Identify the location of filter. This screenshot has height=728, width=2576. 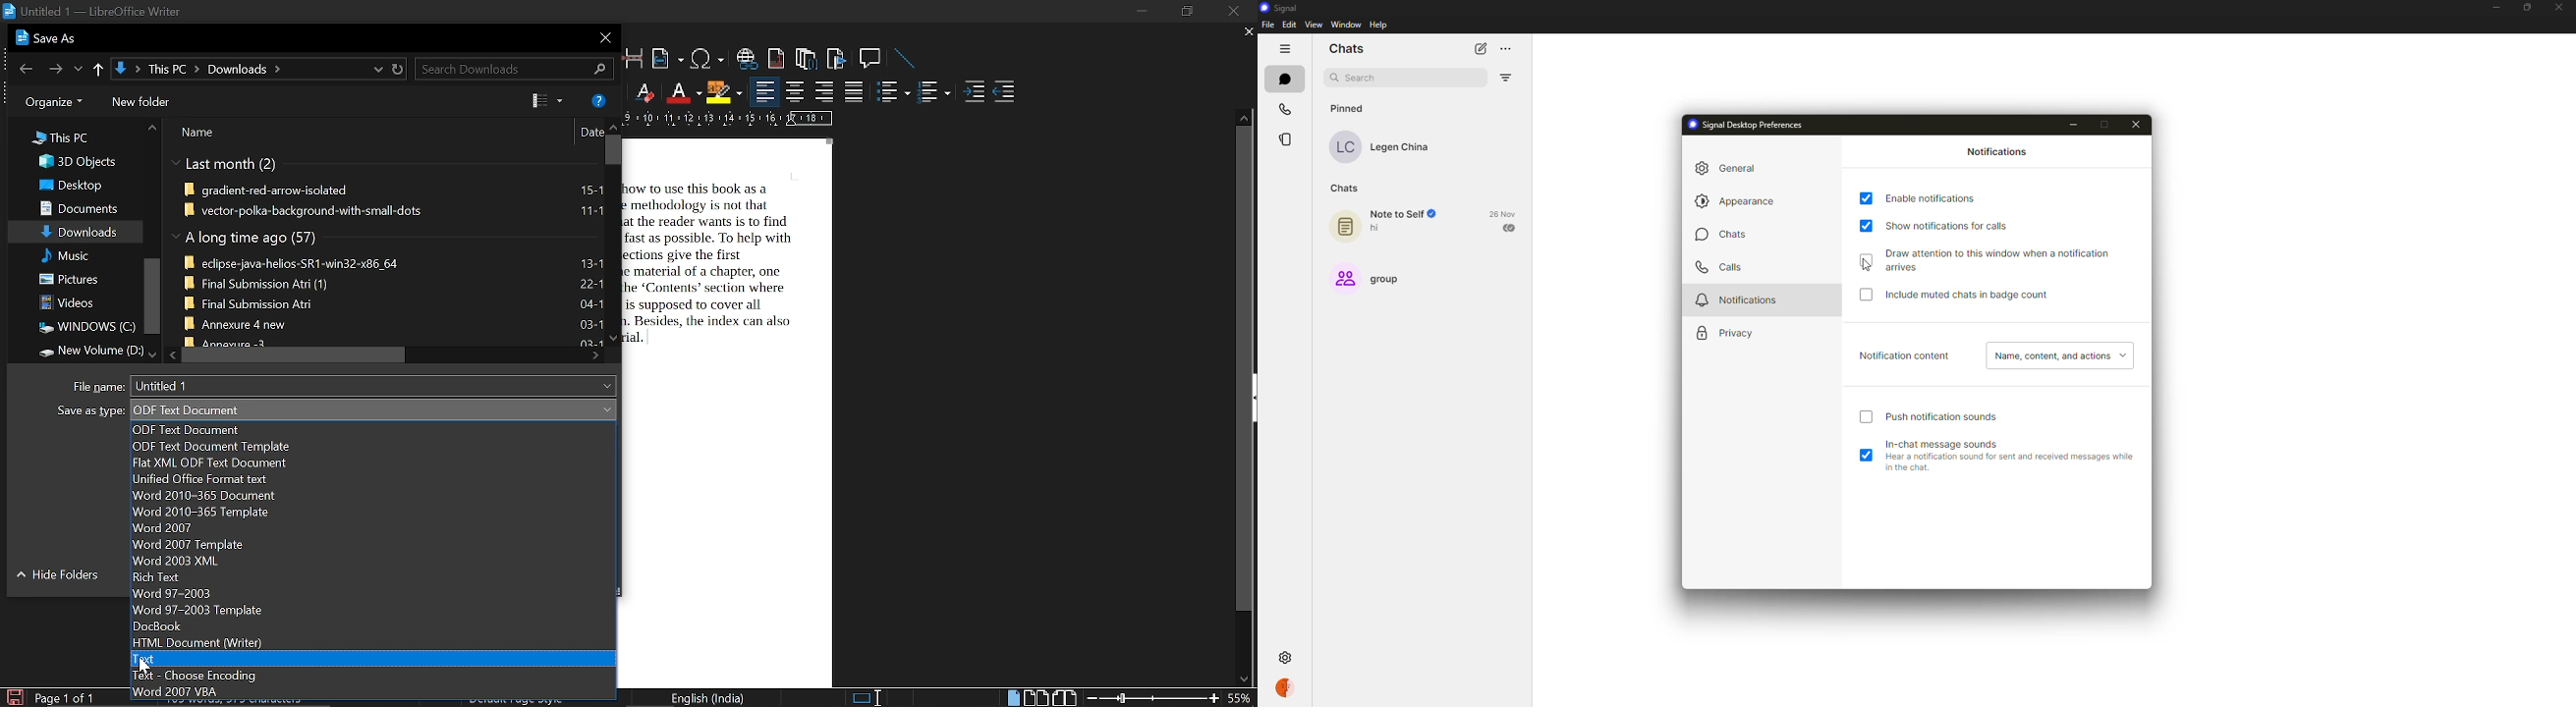
(1508, 78).